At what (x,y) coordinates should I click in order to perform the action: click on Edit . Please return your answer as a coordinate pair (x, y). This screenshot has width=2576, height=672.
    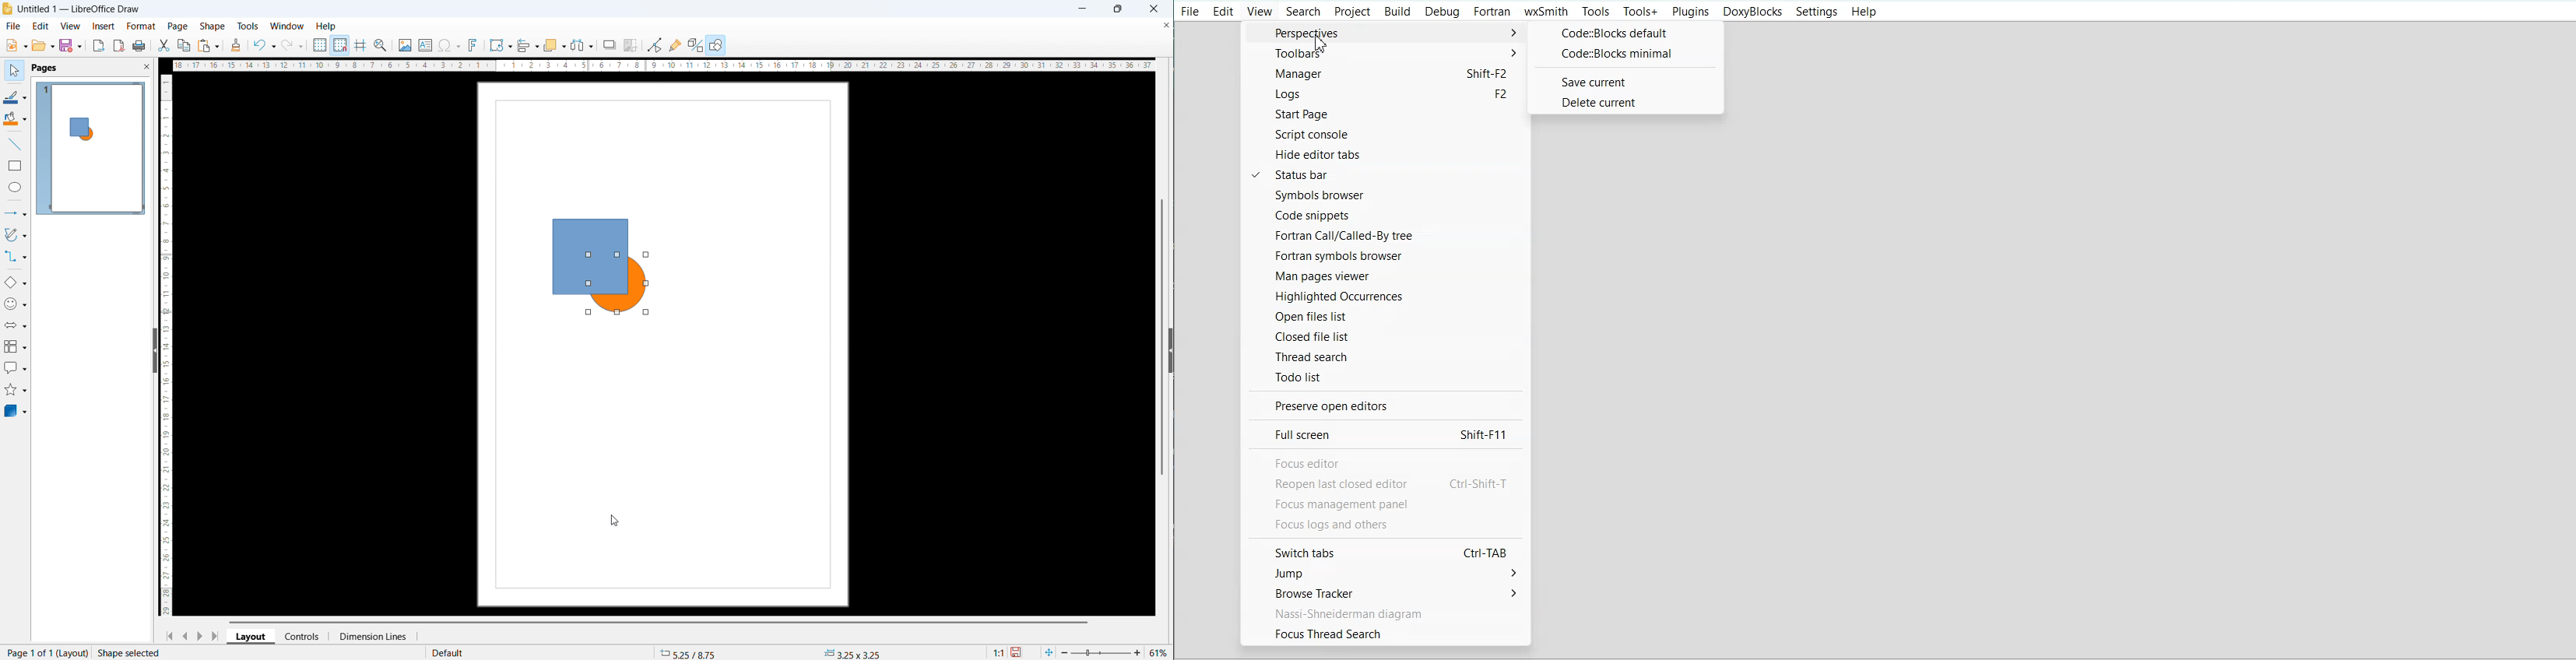
    Looking at the image, I should click on (41, 26).